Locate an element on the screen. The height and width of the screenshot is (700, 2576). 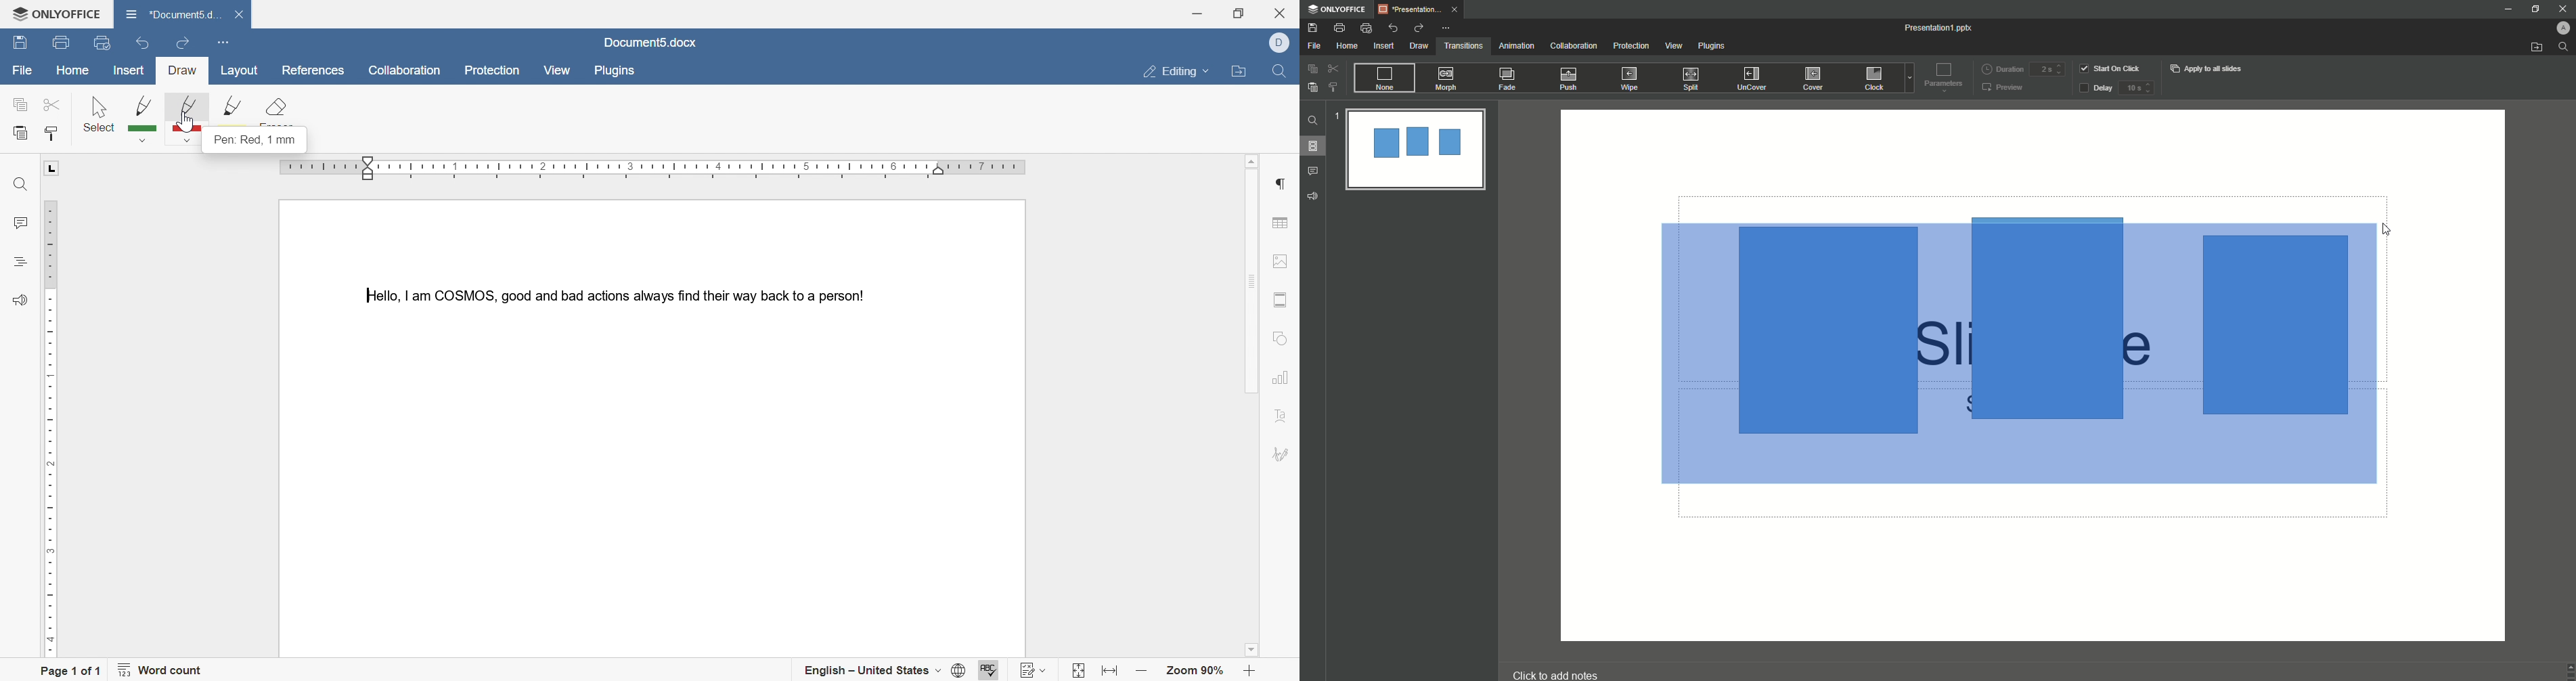
File is located at coordinates (1315, 46).